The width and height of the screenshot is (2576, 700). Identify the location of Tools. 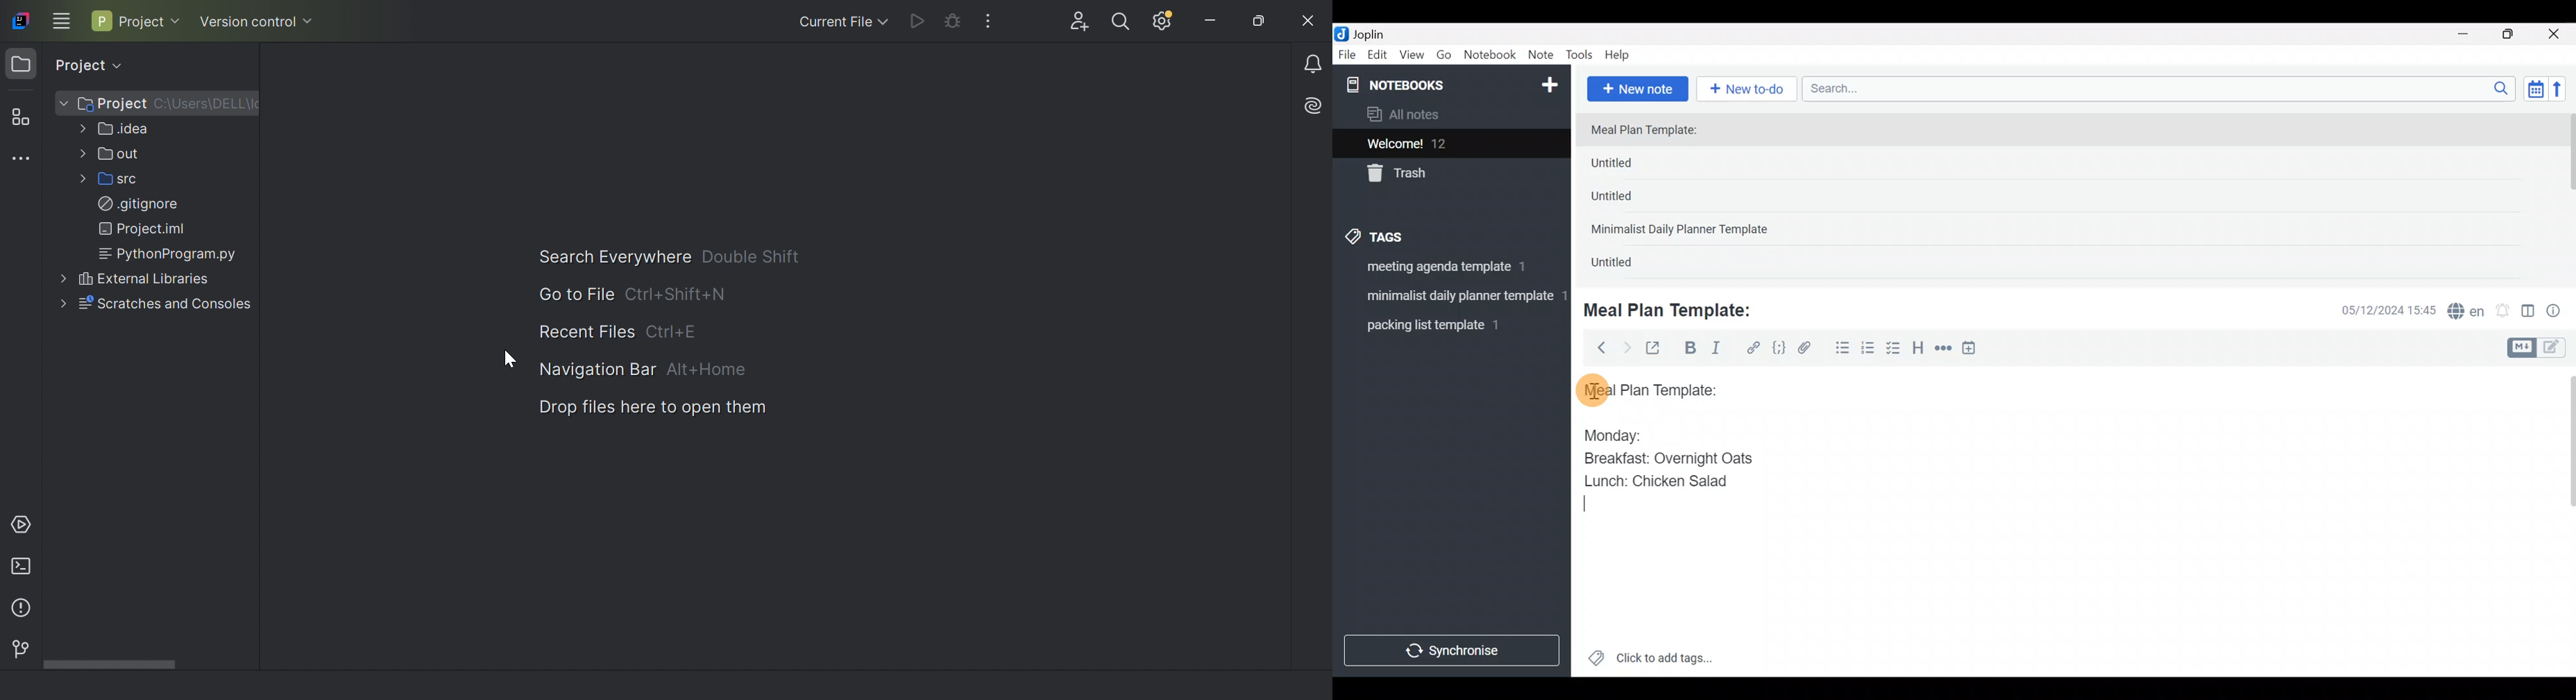
(1580, 56).